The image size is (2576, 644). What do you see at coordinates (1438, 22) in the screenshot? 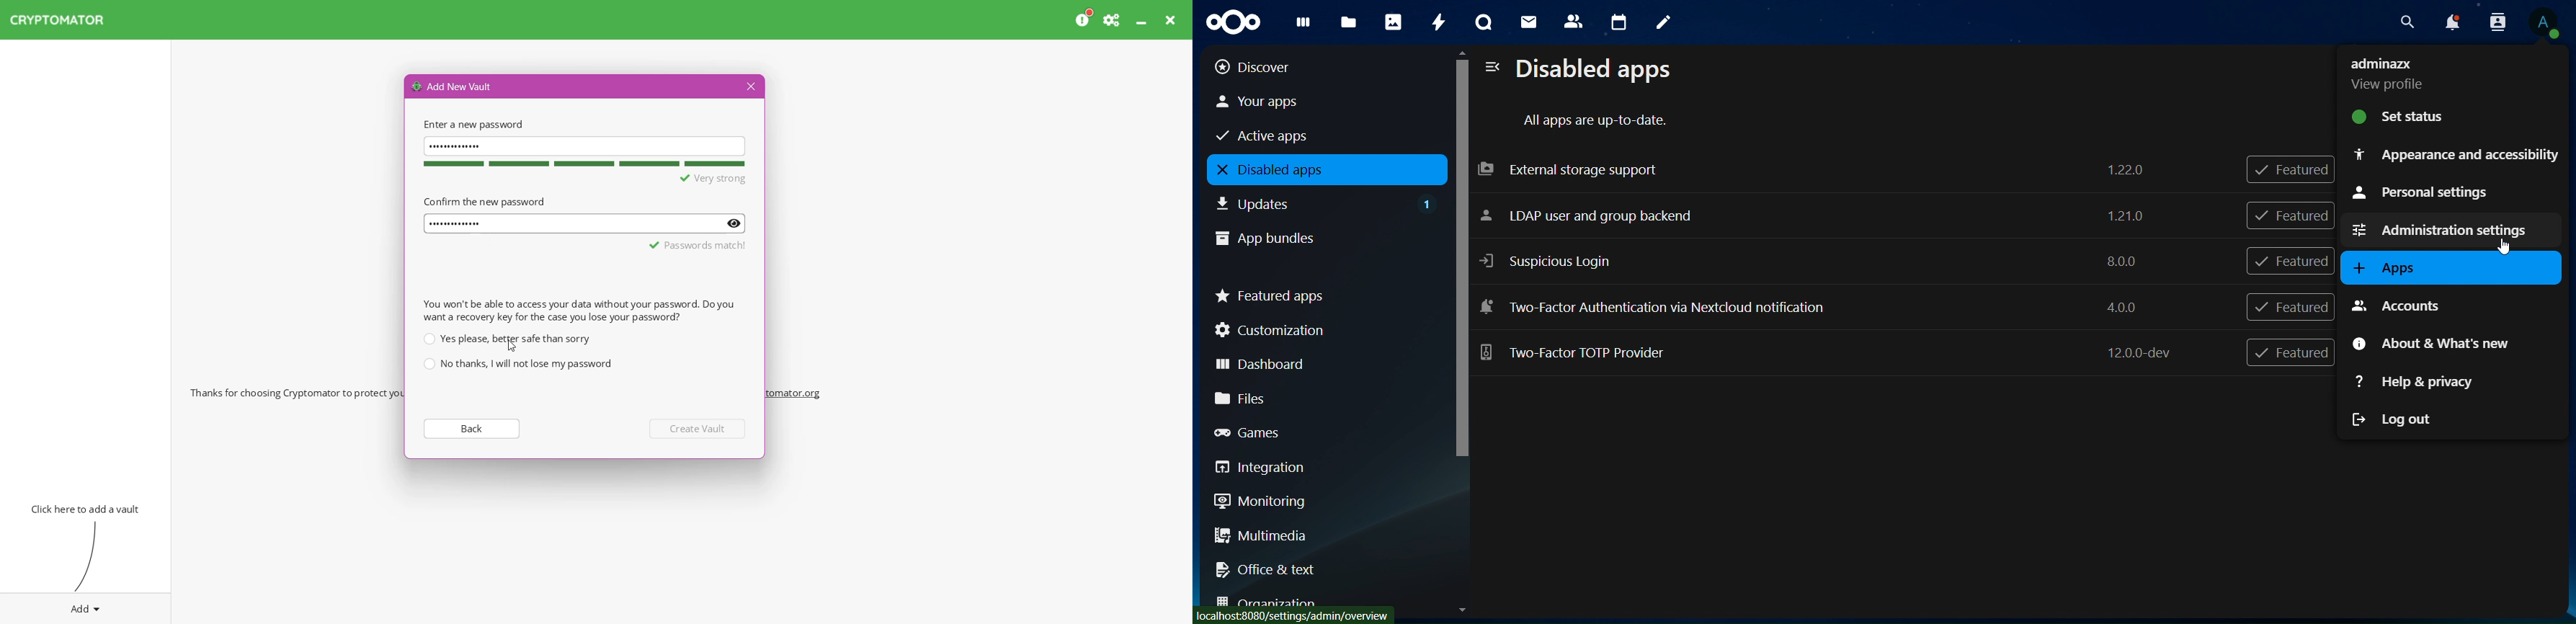
I see `activity` at bounding box center [1438, 22].